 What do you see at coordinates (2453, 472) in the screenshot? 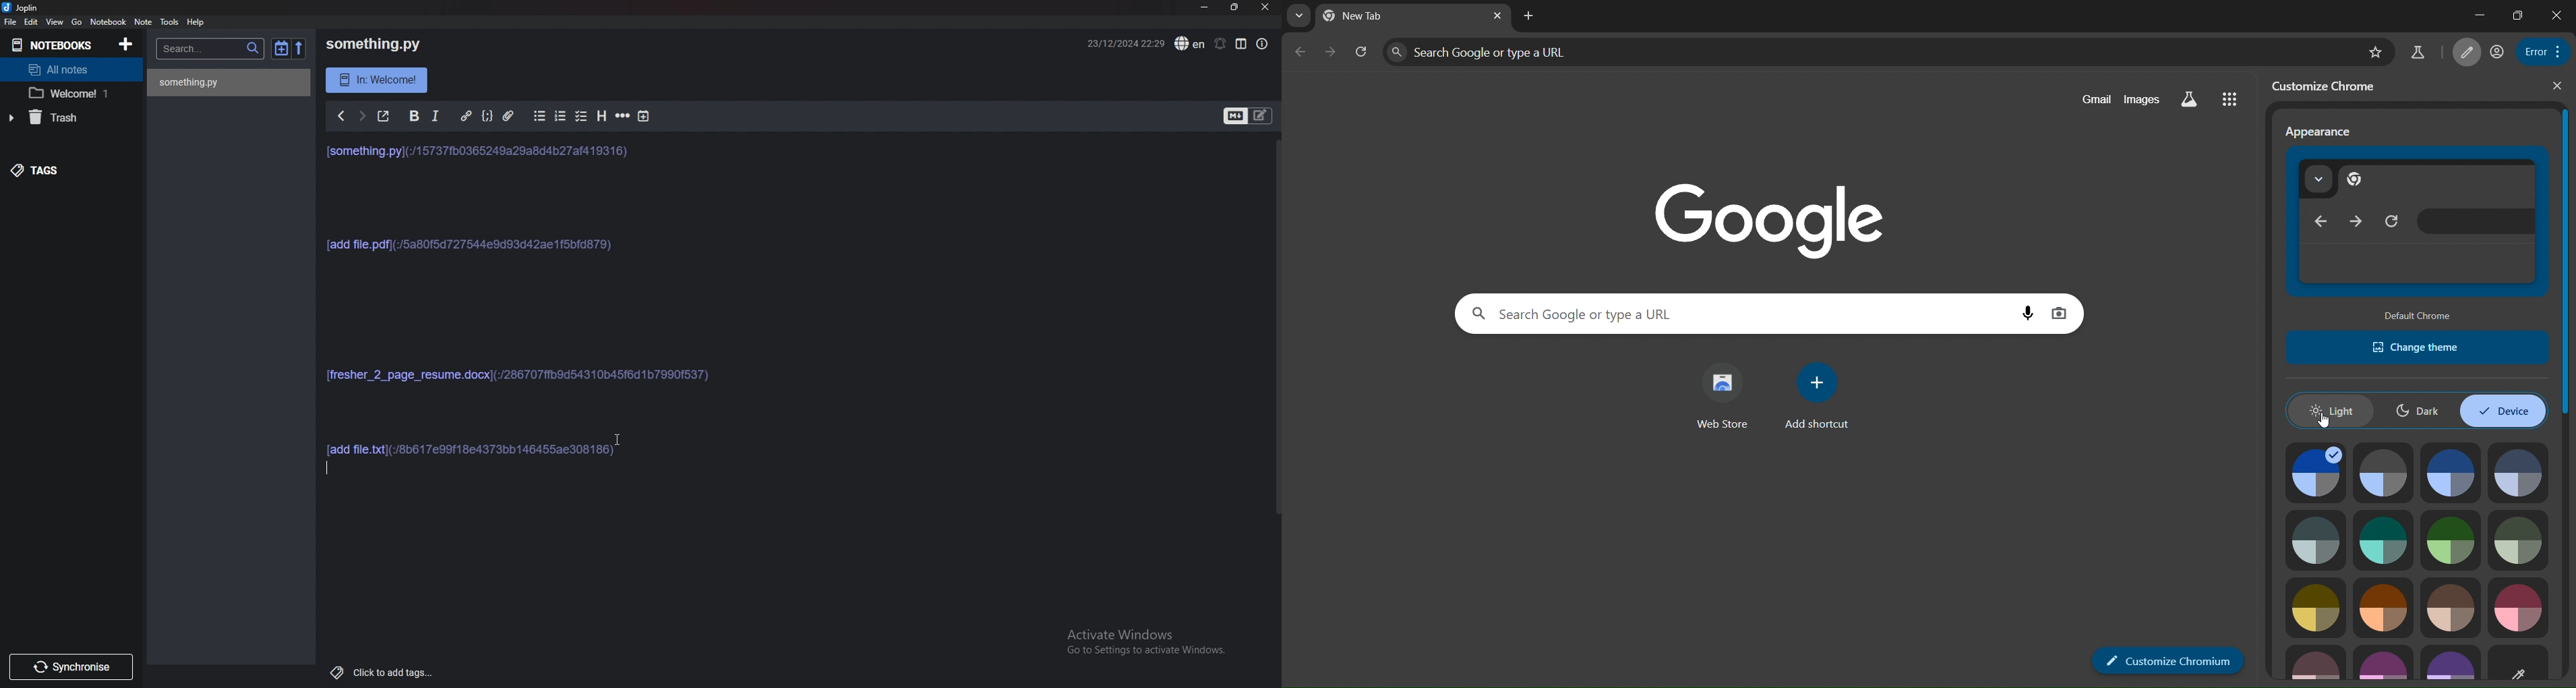
I see `image` at bounding box center [2453, 472].